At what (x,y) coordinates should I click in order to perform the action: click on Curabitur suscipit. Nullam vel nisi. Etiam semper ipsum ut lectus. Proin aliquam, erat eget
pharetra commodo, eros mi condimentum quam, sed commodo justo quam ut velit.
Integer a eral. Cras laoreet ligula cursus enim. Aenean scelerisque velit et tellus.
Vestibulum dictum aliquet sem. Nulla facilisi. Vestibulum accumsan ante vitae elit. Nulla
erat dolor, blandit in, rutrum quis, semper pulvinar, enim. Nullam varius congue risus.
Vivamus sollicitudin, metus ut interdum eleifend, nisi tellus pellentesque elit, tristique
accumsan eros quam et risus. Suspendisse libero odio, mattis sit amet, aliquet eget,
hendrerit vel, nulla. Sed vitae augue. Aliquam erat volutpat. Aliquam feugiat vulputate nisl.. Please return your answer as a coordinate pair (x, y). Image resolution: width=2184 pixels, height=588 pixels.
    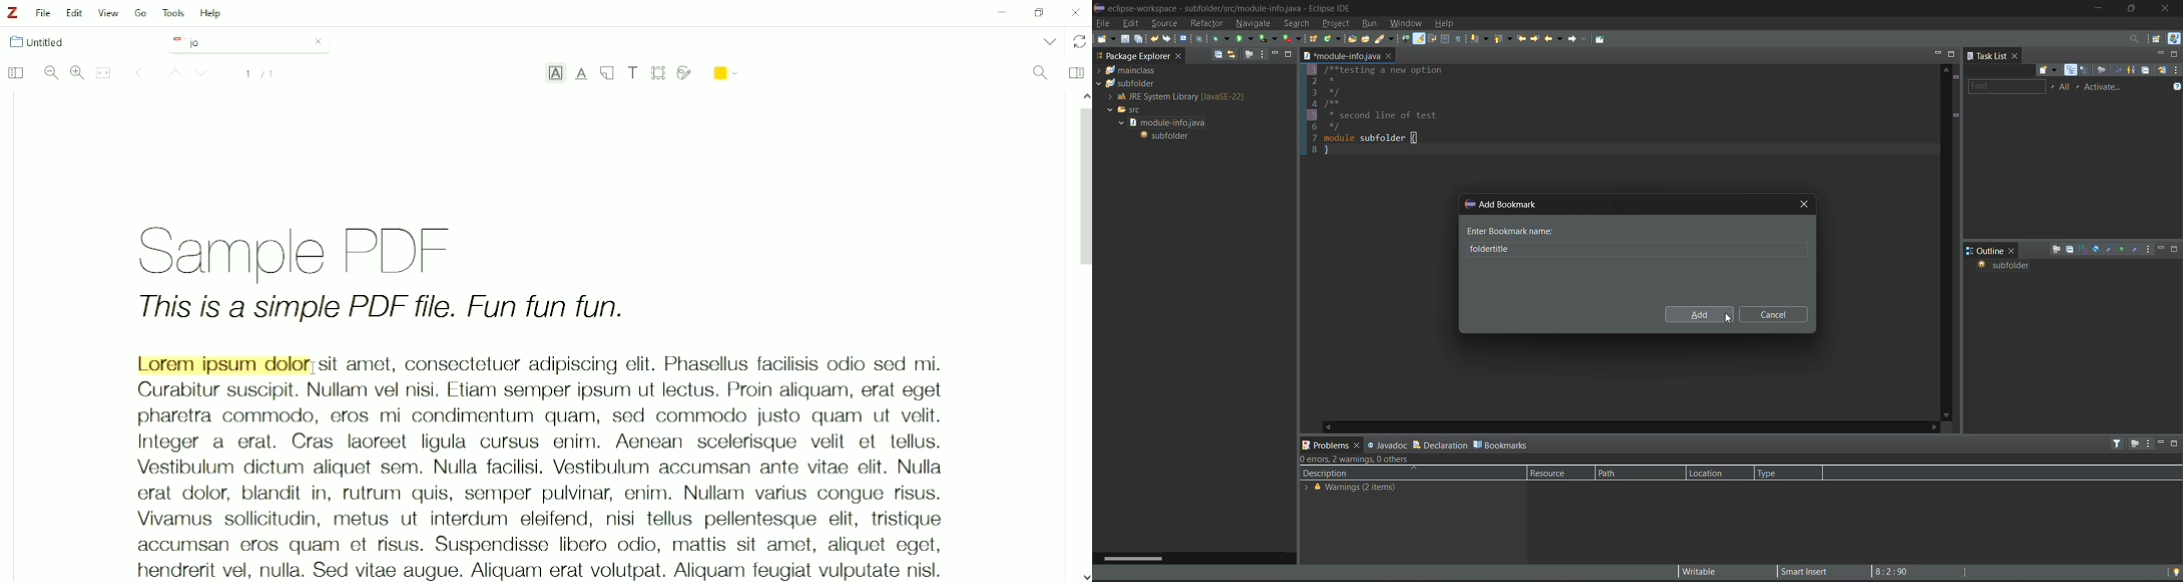
    Looking at the image, I should click on (538, 480).